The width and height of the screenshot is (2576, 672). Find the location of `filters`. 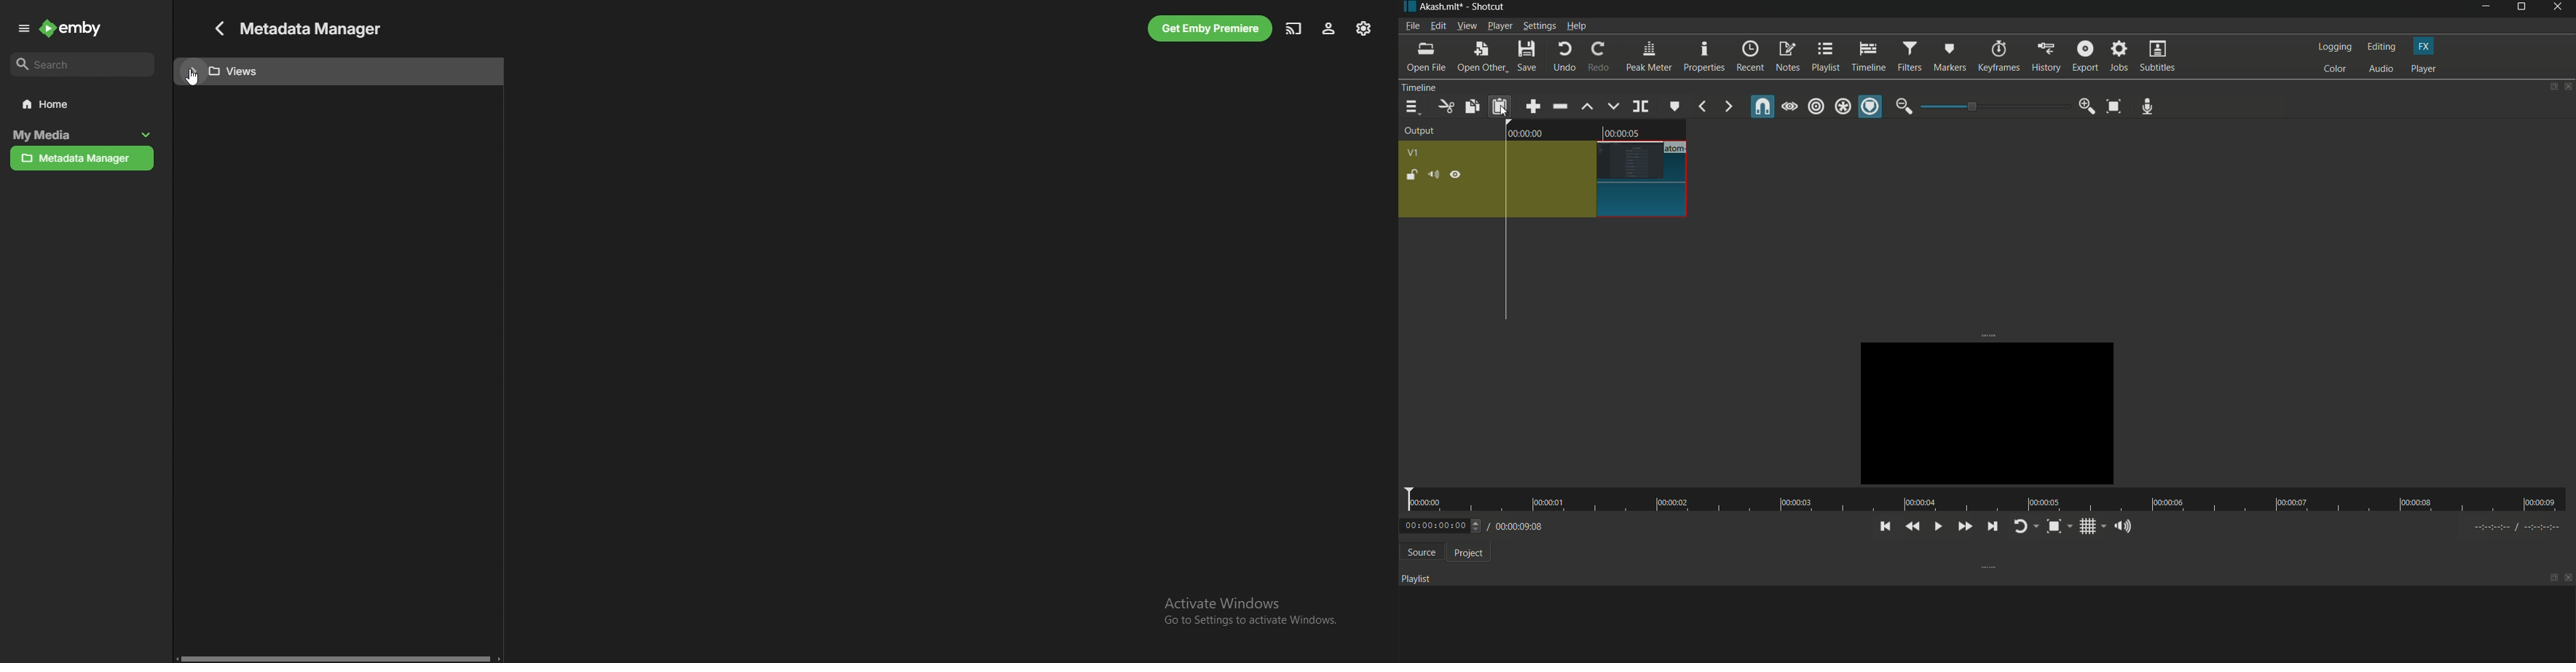

filters is located at coordinates (1910, 56).